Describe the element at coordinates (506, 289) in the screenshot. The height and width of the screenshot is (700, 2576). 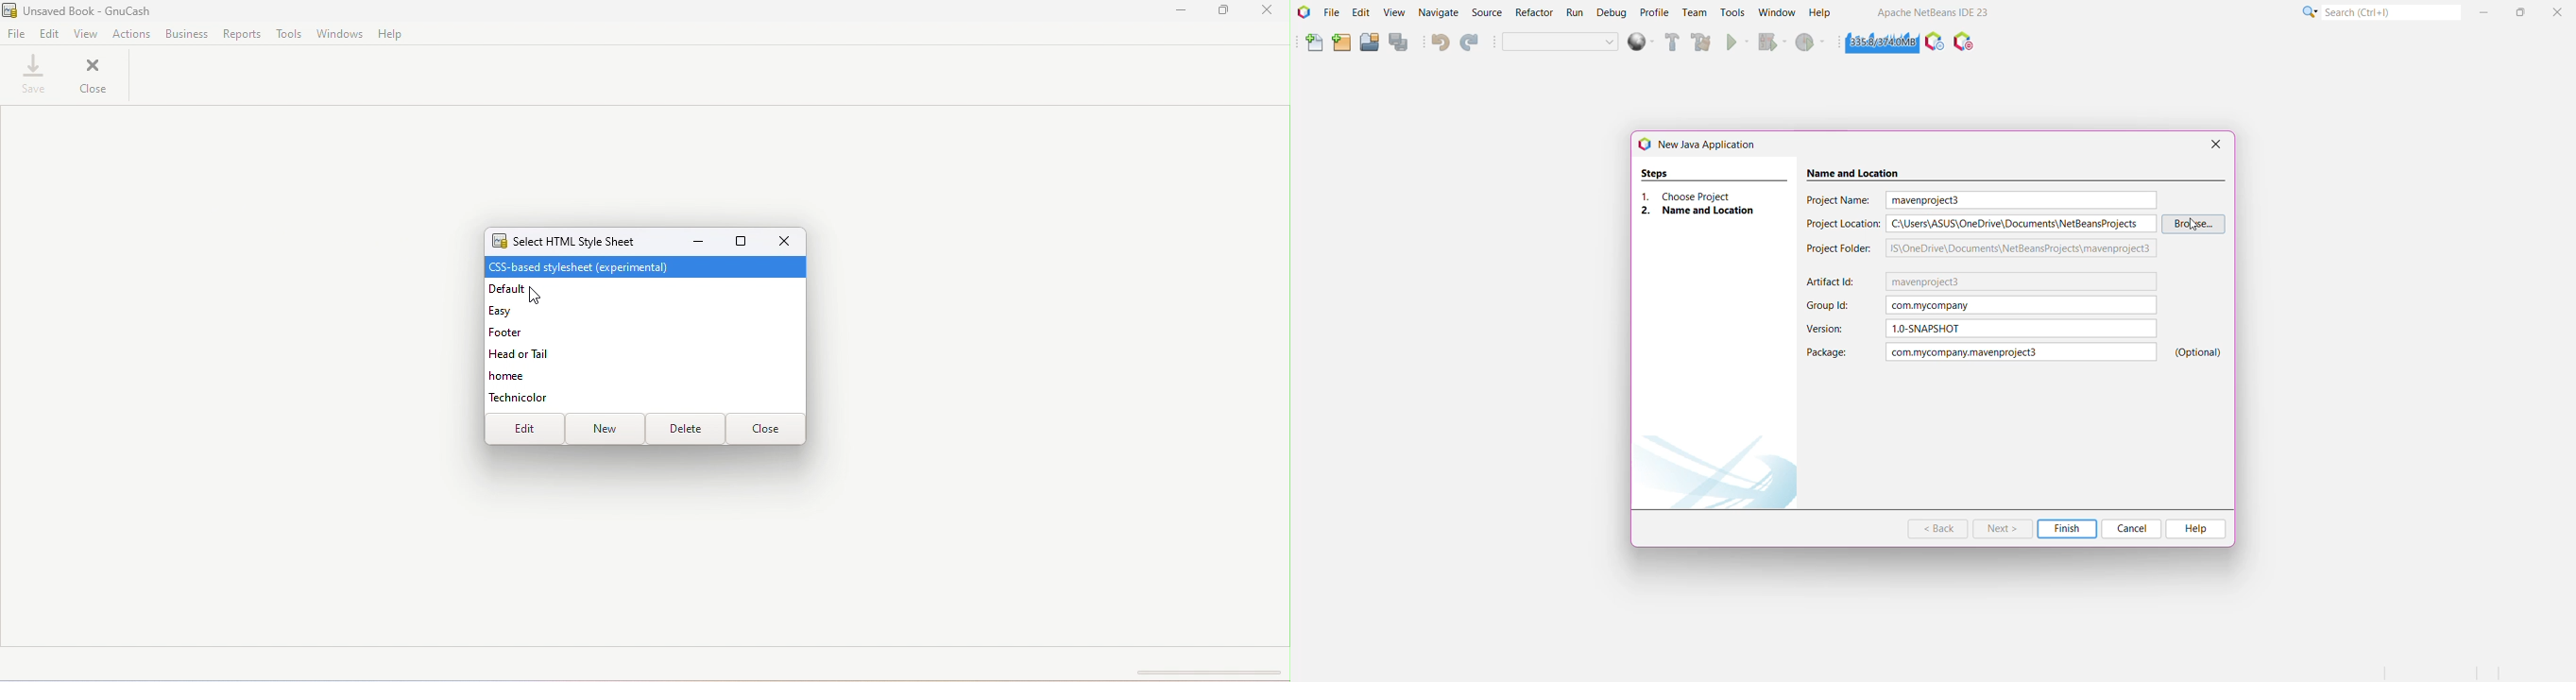
I see `Default` at that location.